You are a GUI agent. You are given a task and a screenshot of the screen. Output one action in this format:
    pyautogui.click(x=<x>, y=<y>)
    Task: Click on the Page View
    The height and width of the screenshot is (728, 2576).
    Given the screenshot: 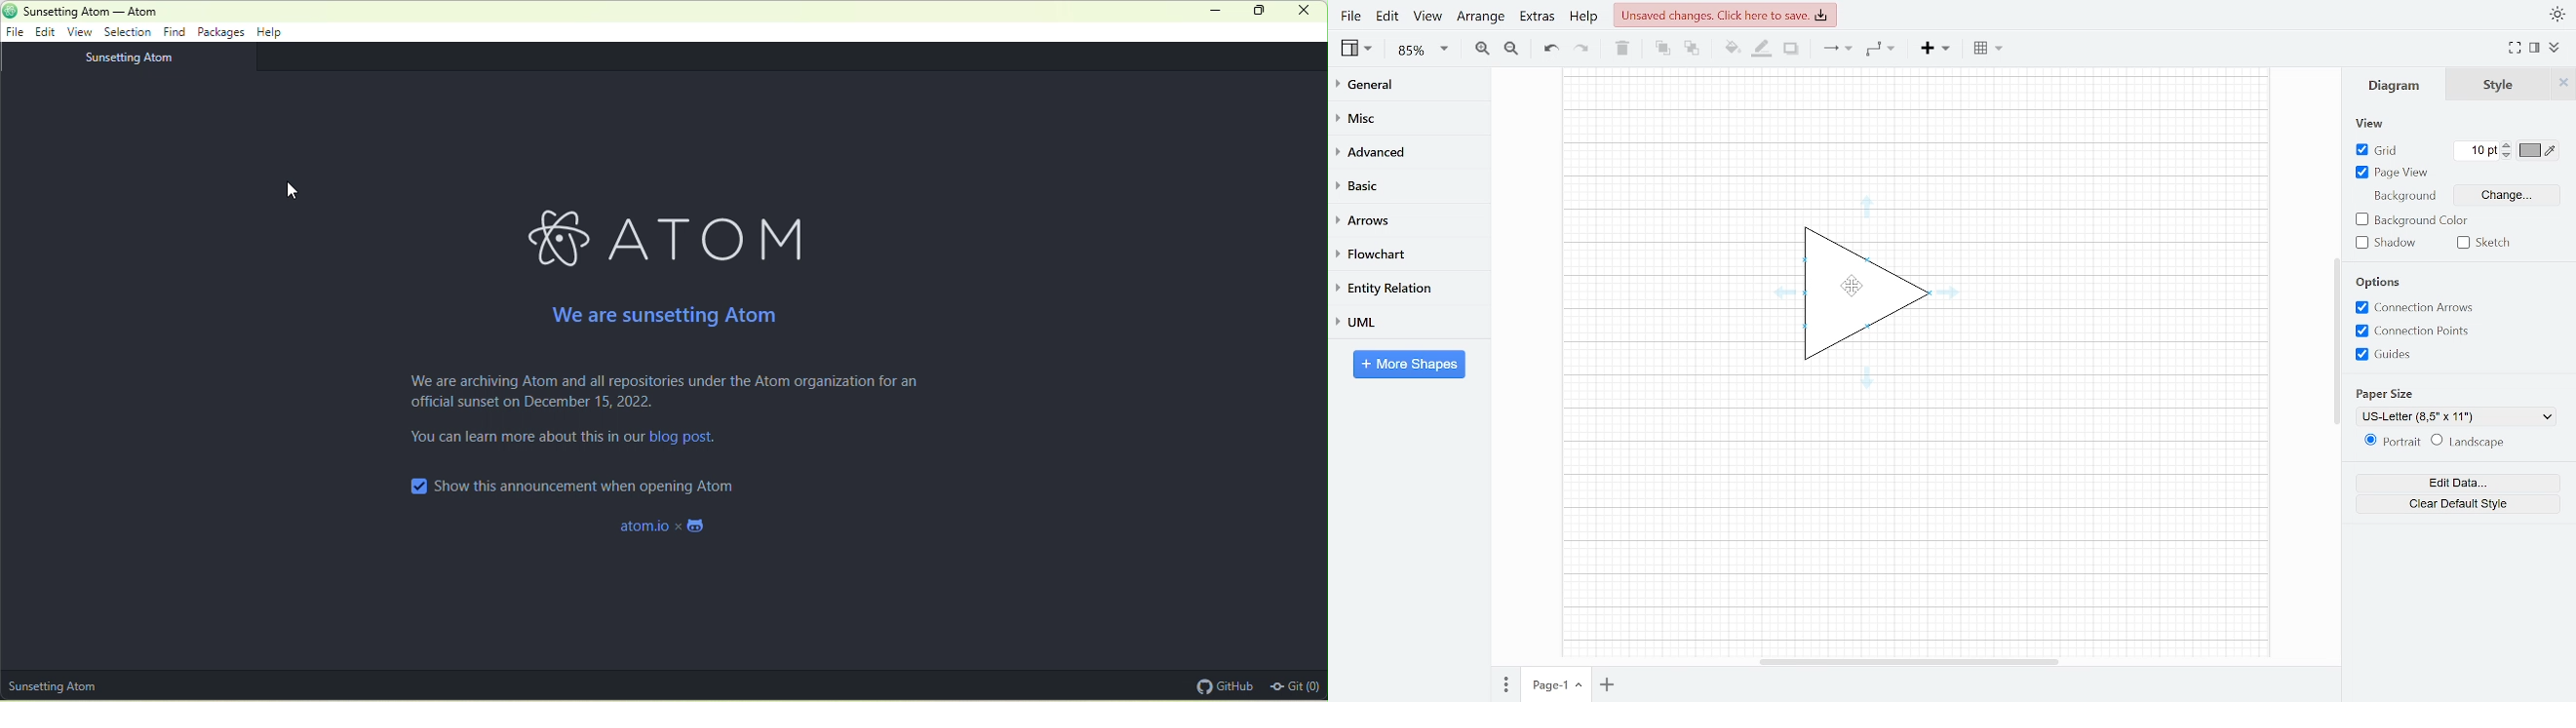 What is the action you would take?
    pyautogui.click(x=2400, y=174)
    